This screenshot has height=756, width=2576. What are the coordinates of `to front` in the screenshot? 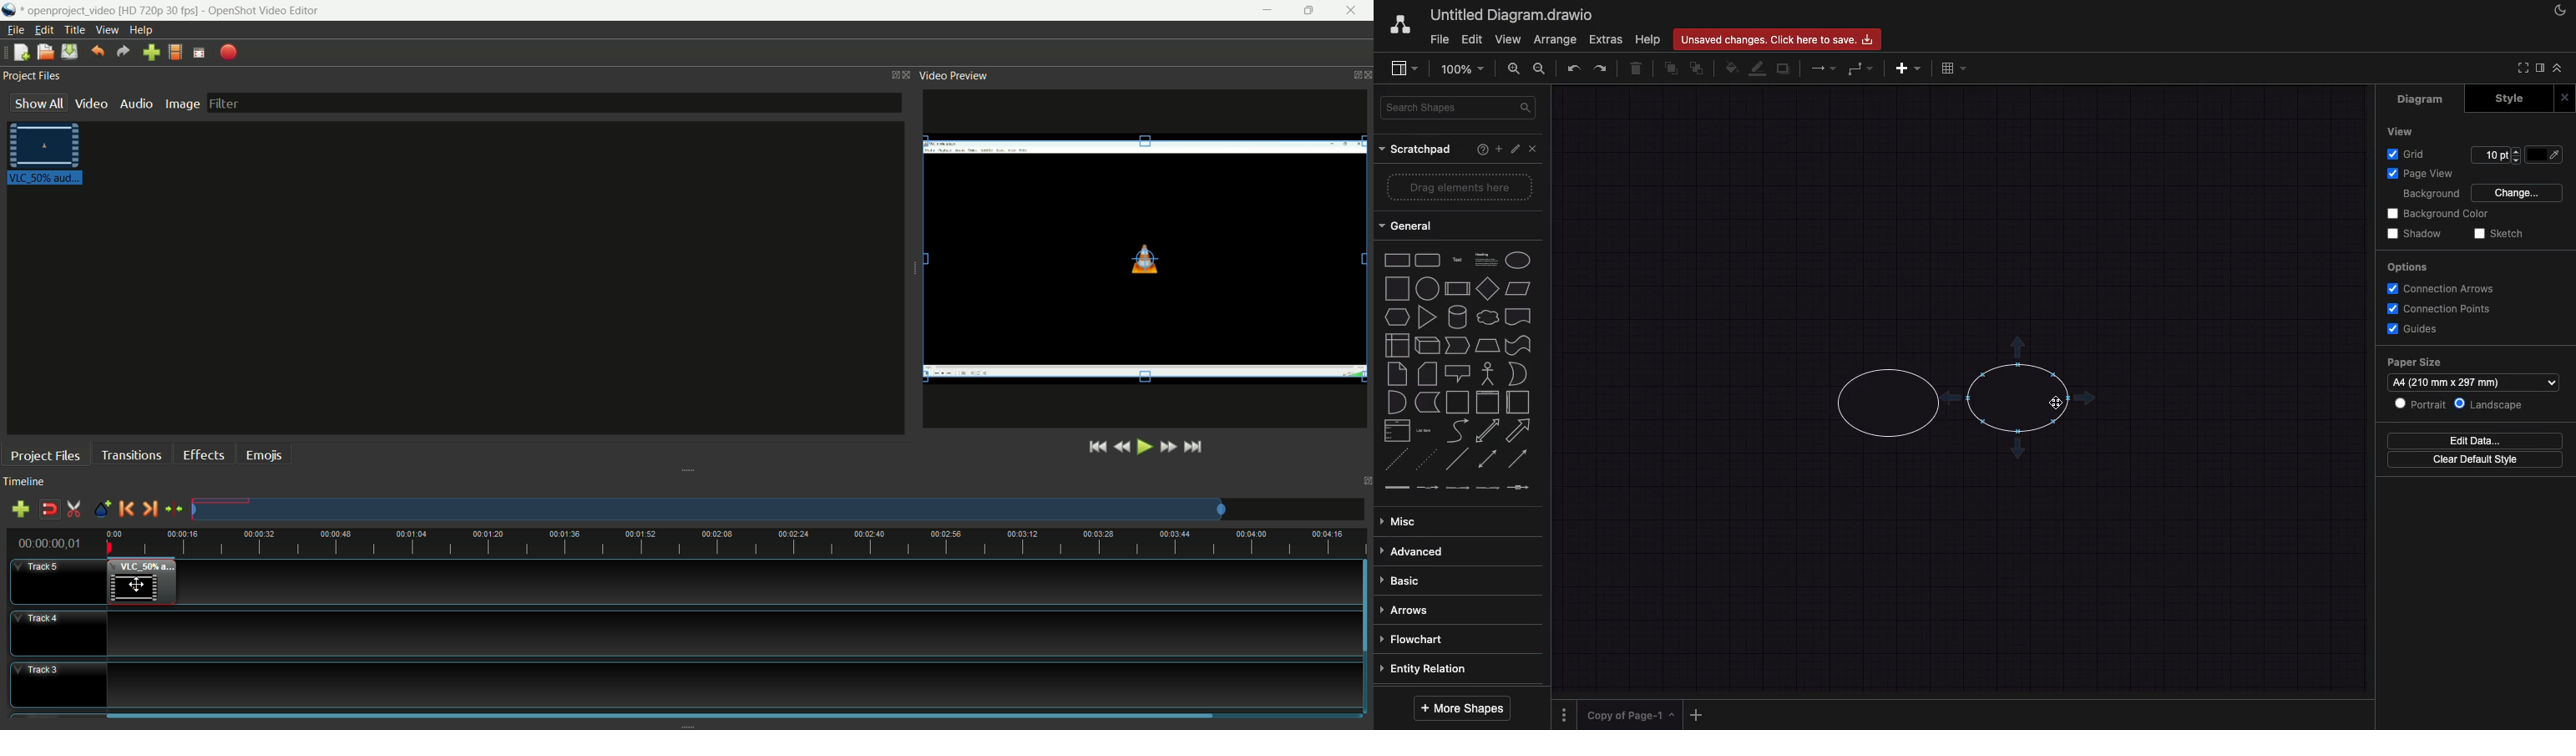 It's located at (1669, 68).